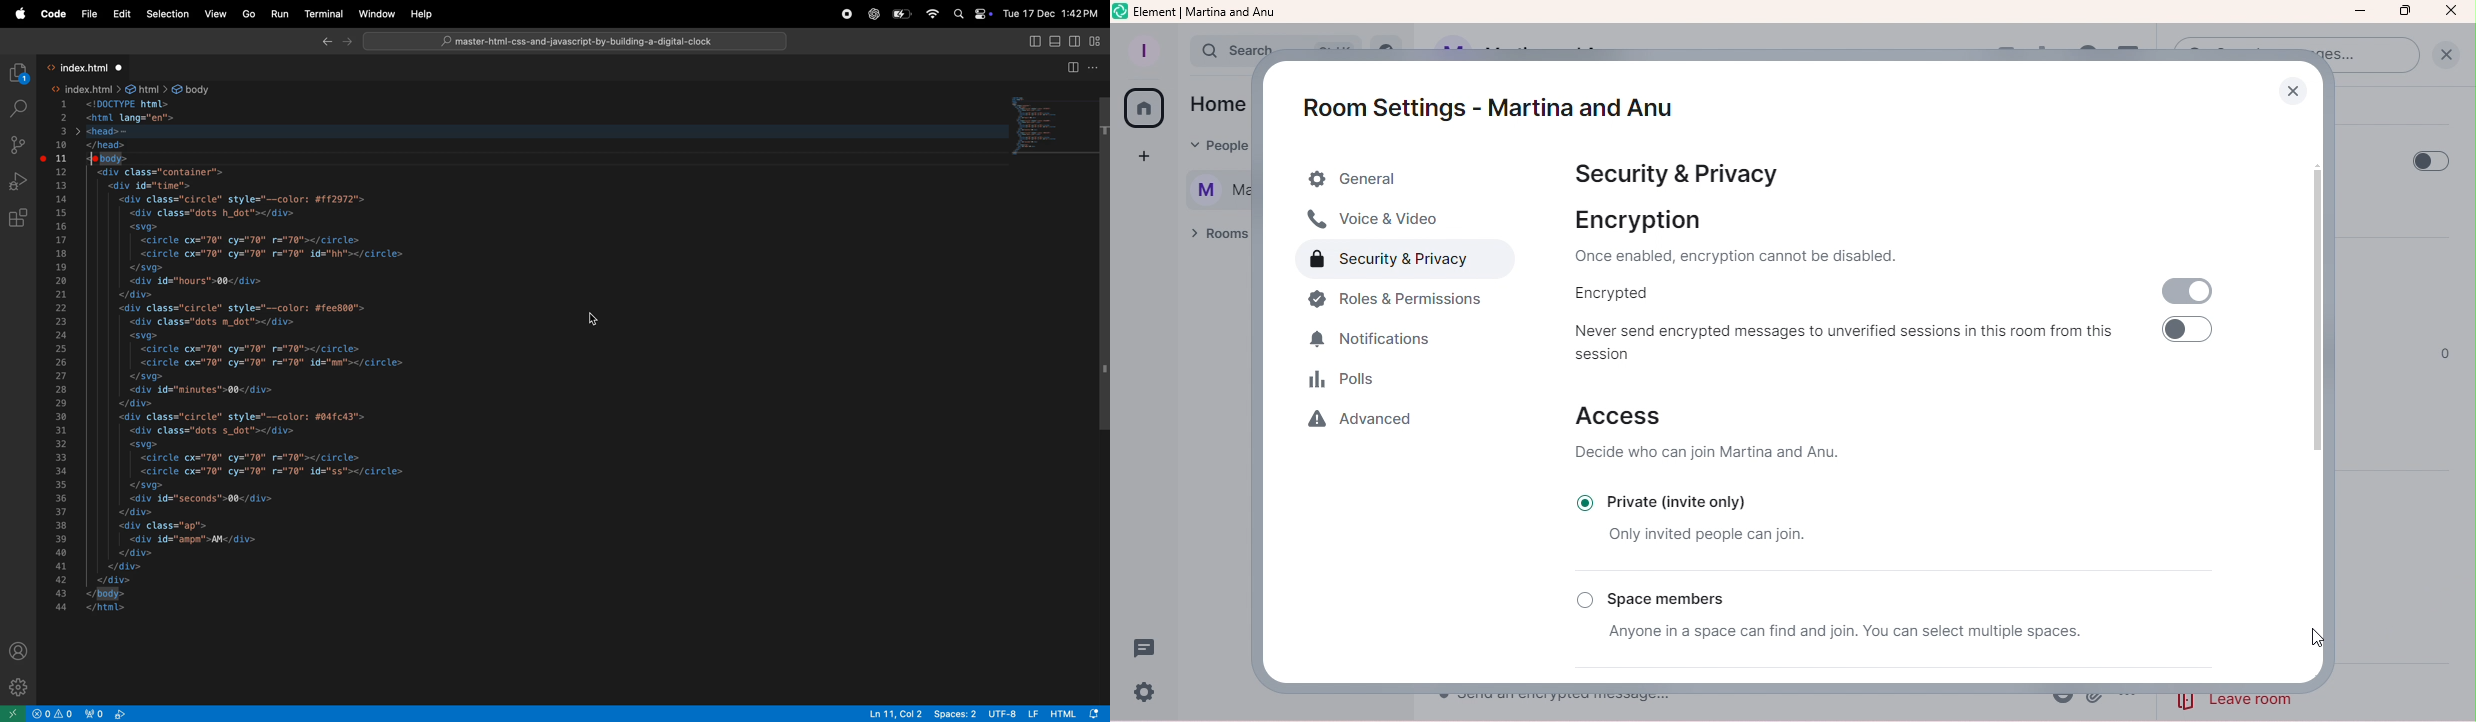 This screenshot has height=728, width=2492. What do you see at coordinates (932, 13) in the screenshot?
I see `wifi` at bounding box center [932, 13].